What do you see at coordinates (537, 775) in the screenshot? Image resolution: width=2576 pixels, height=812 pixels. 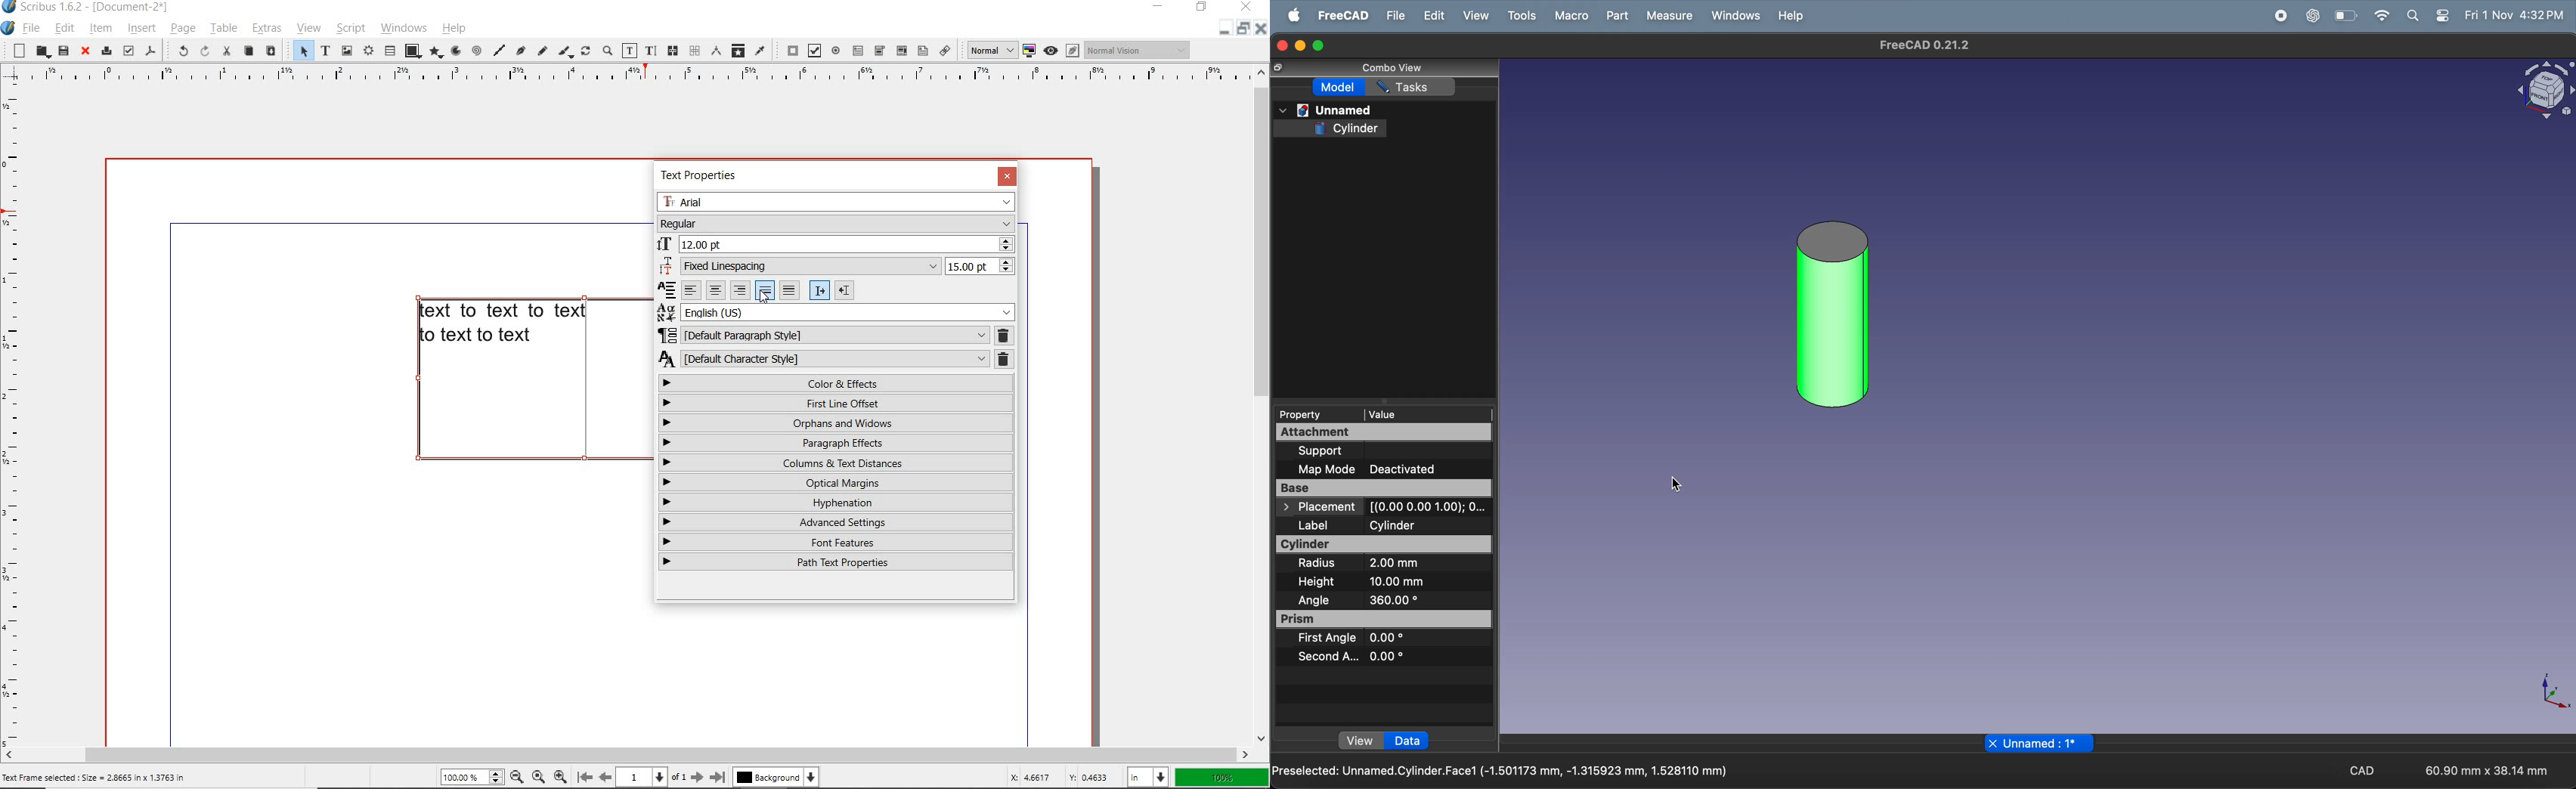 I see `default zoom` at bounding box center [537, 775].